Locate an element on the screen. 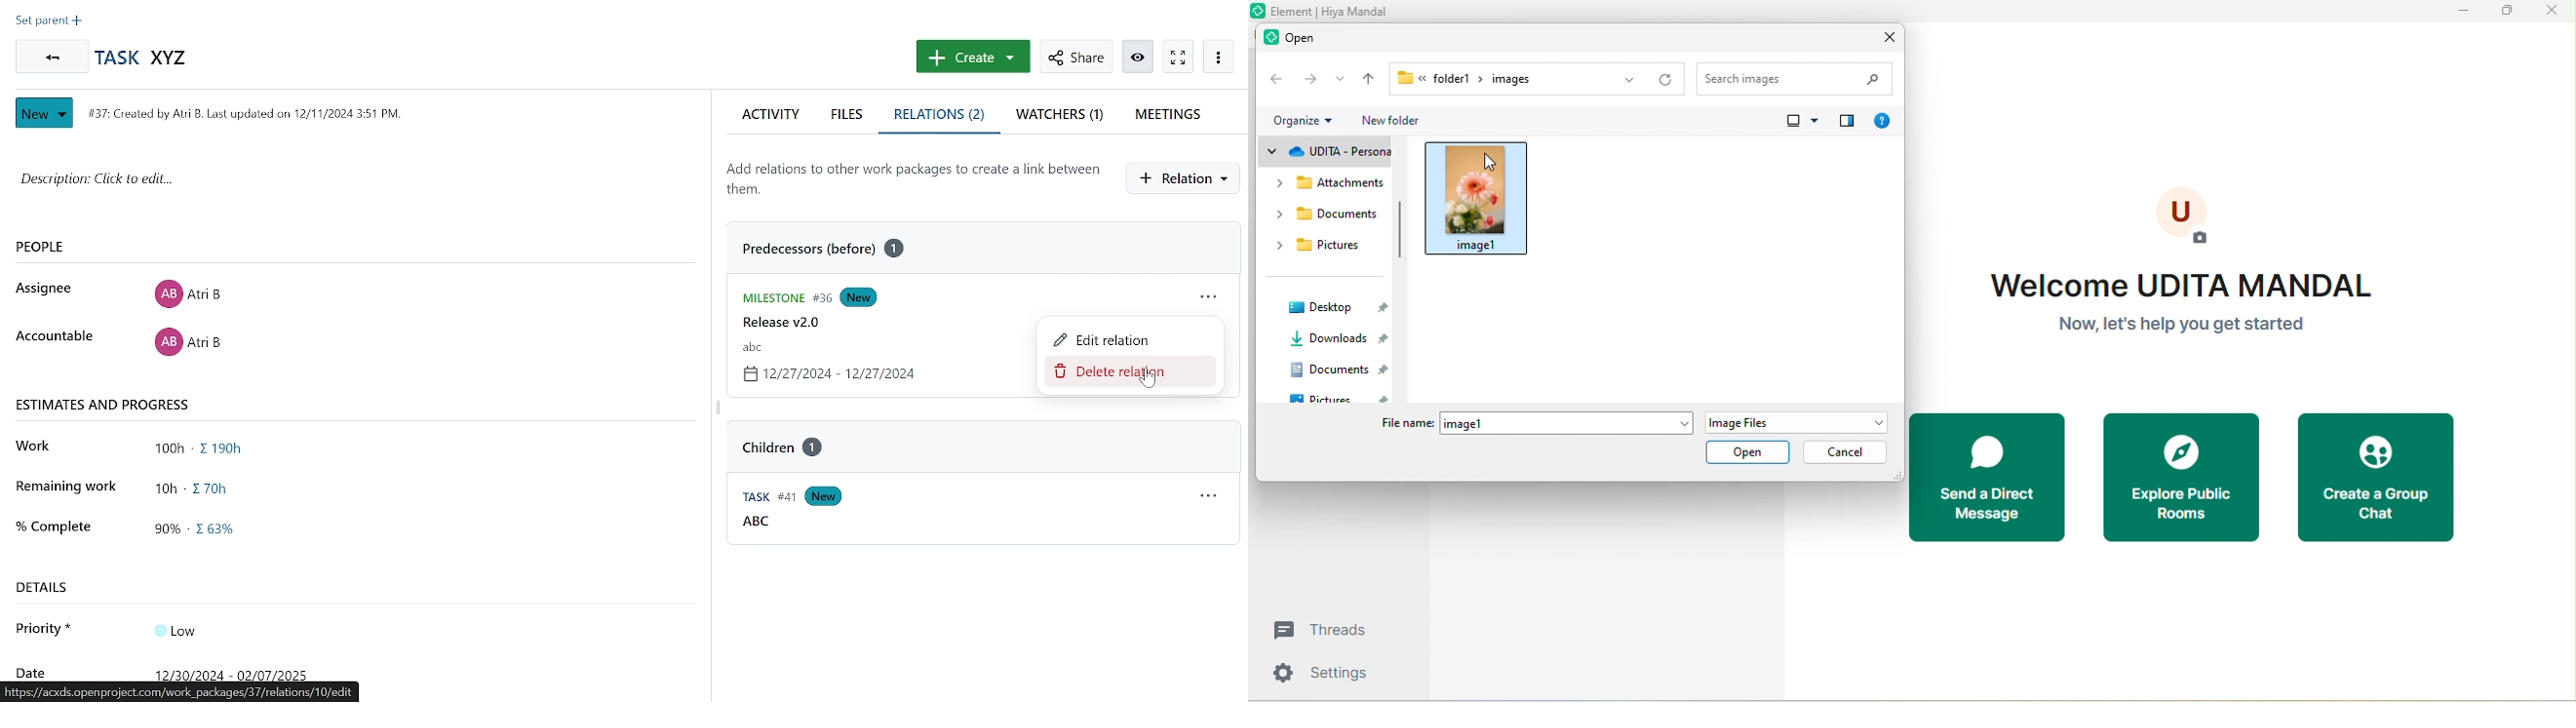 This screenshot has height=728, width=2576. relations is located at coordinates (941, 117).